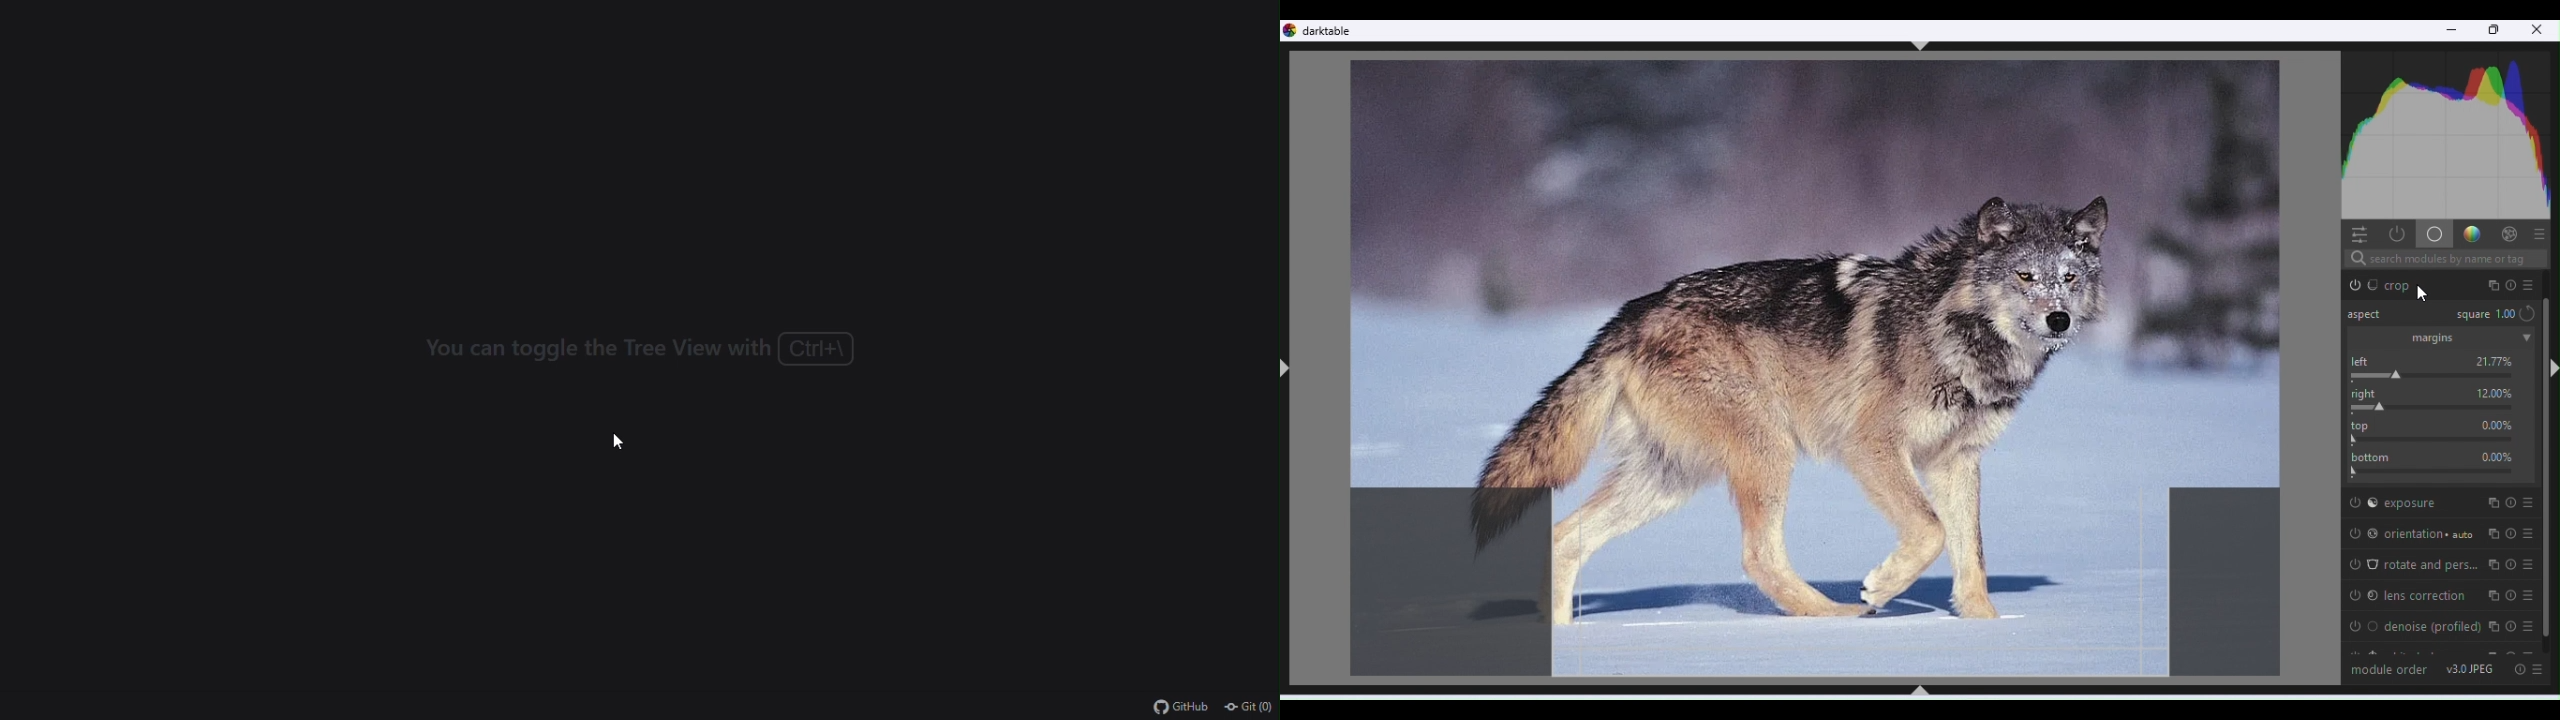 This screenshot has width=2576, height=728. What do you see at coordinates (2449, 131) in the screenshot?
I see `Histogram` at bounding box center [2449, 131].